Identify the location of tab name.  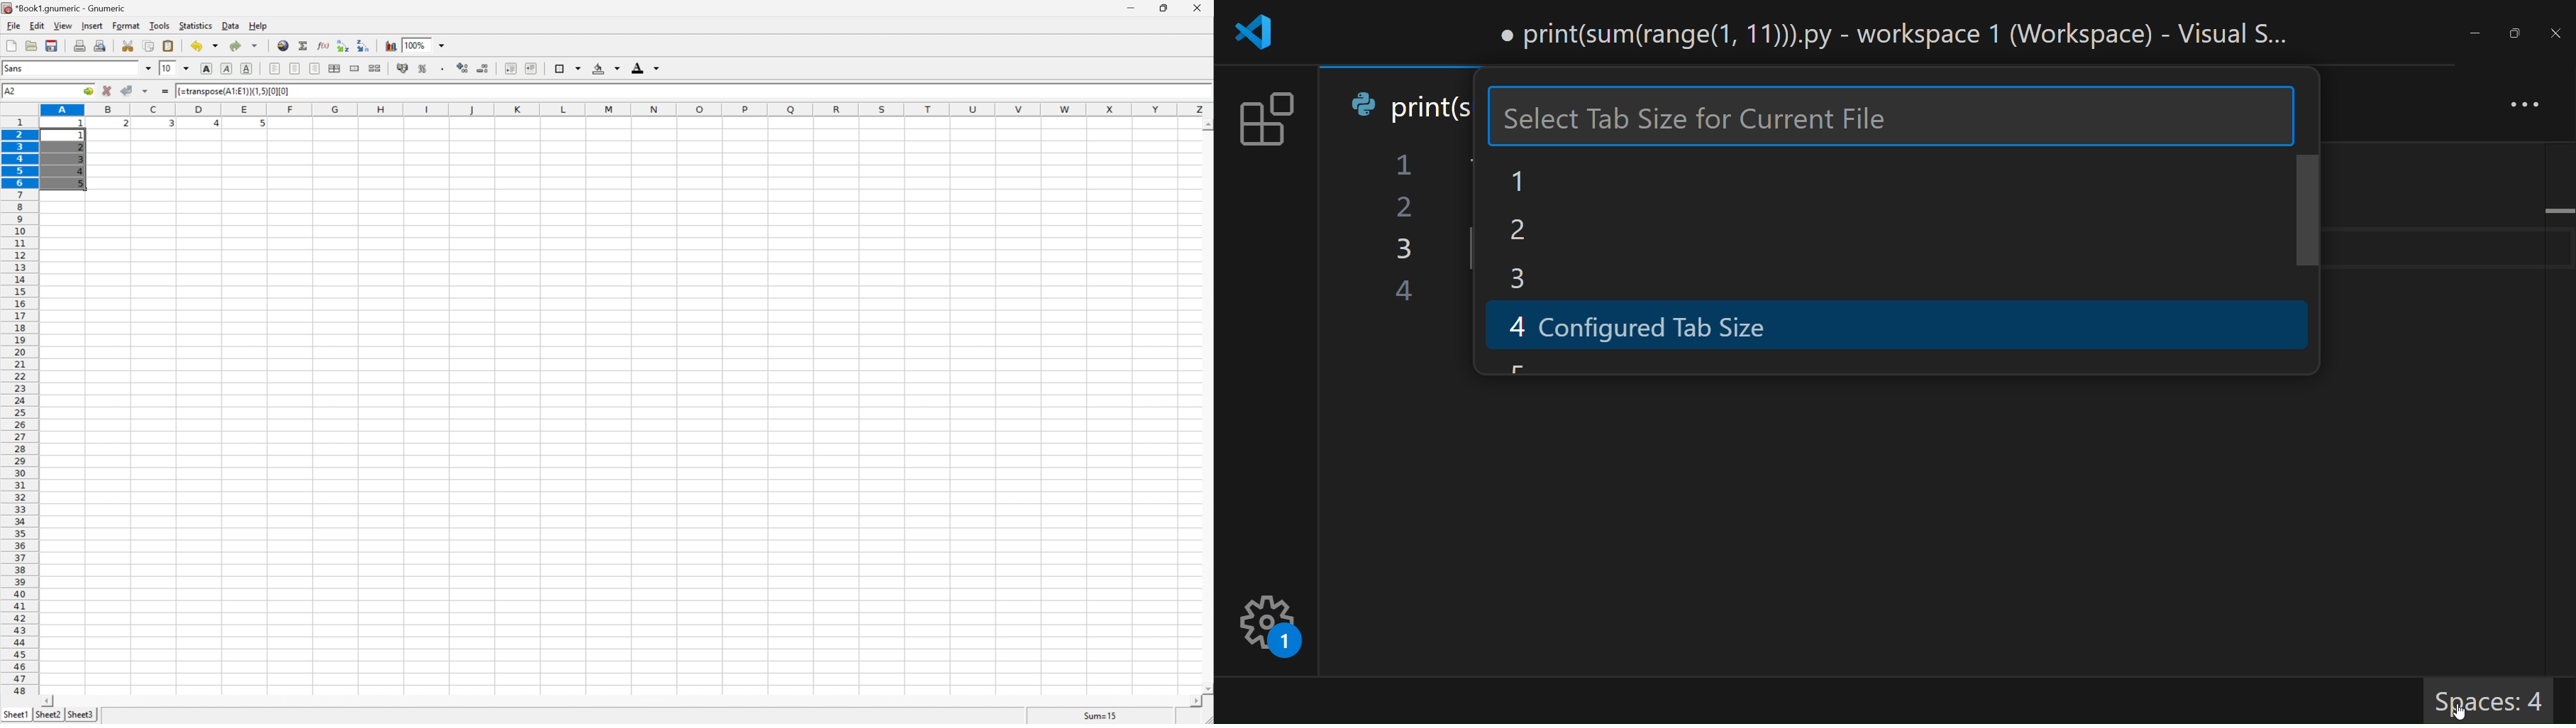
(1410, 105).